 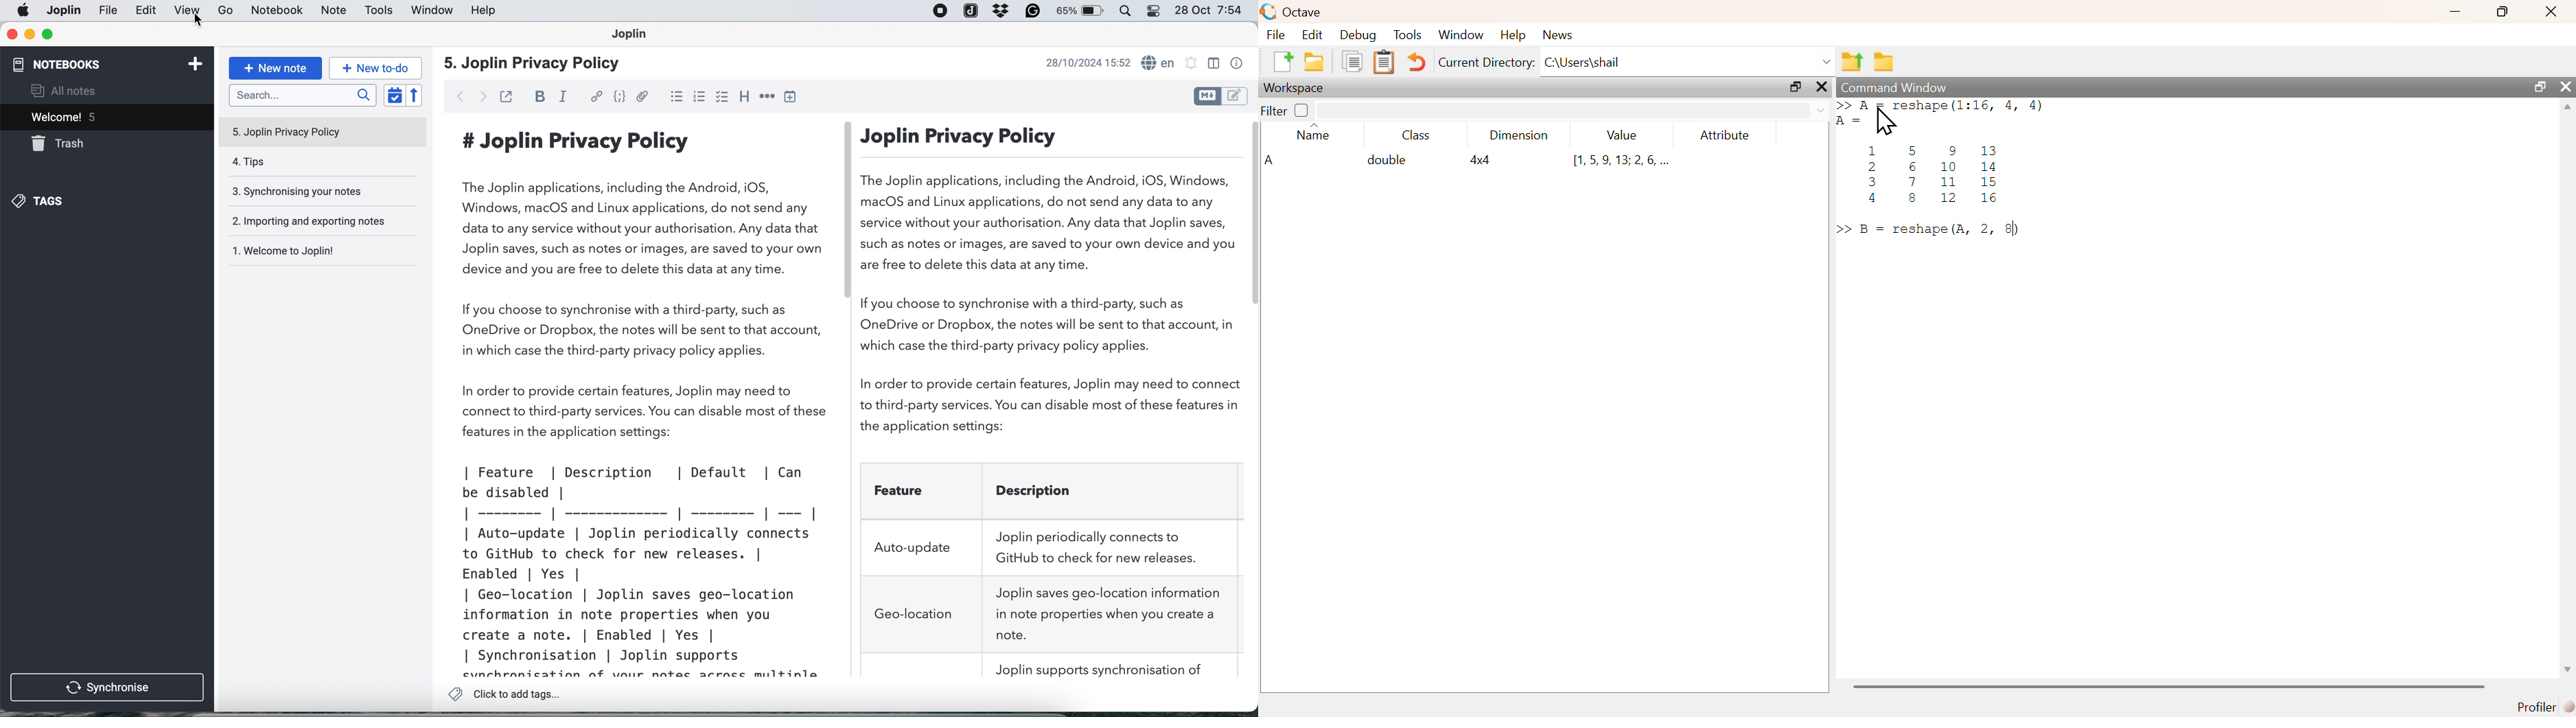 I want to click on control center, so click(x=1157, y=11).